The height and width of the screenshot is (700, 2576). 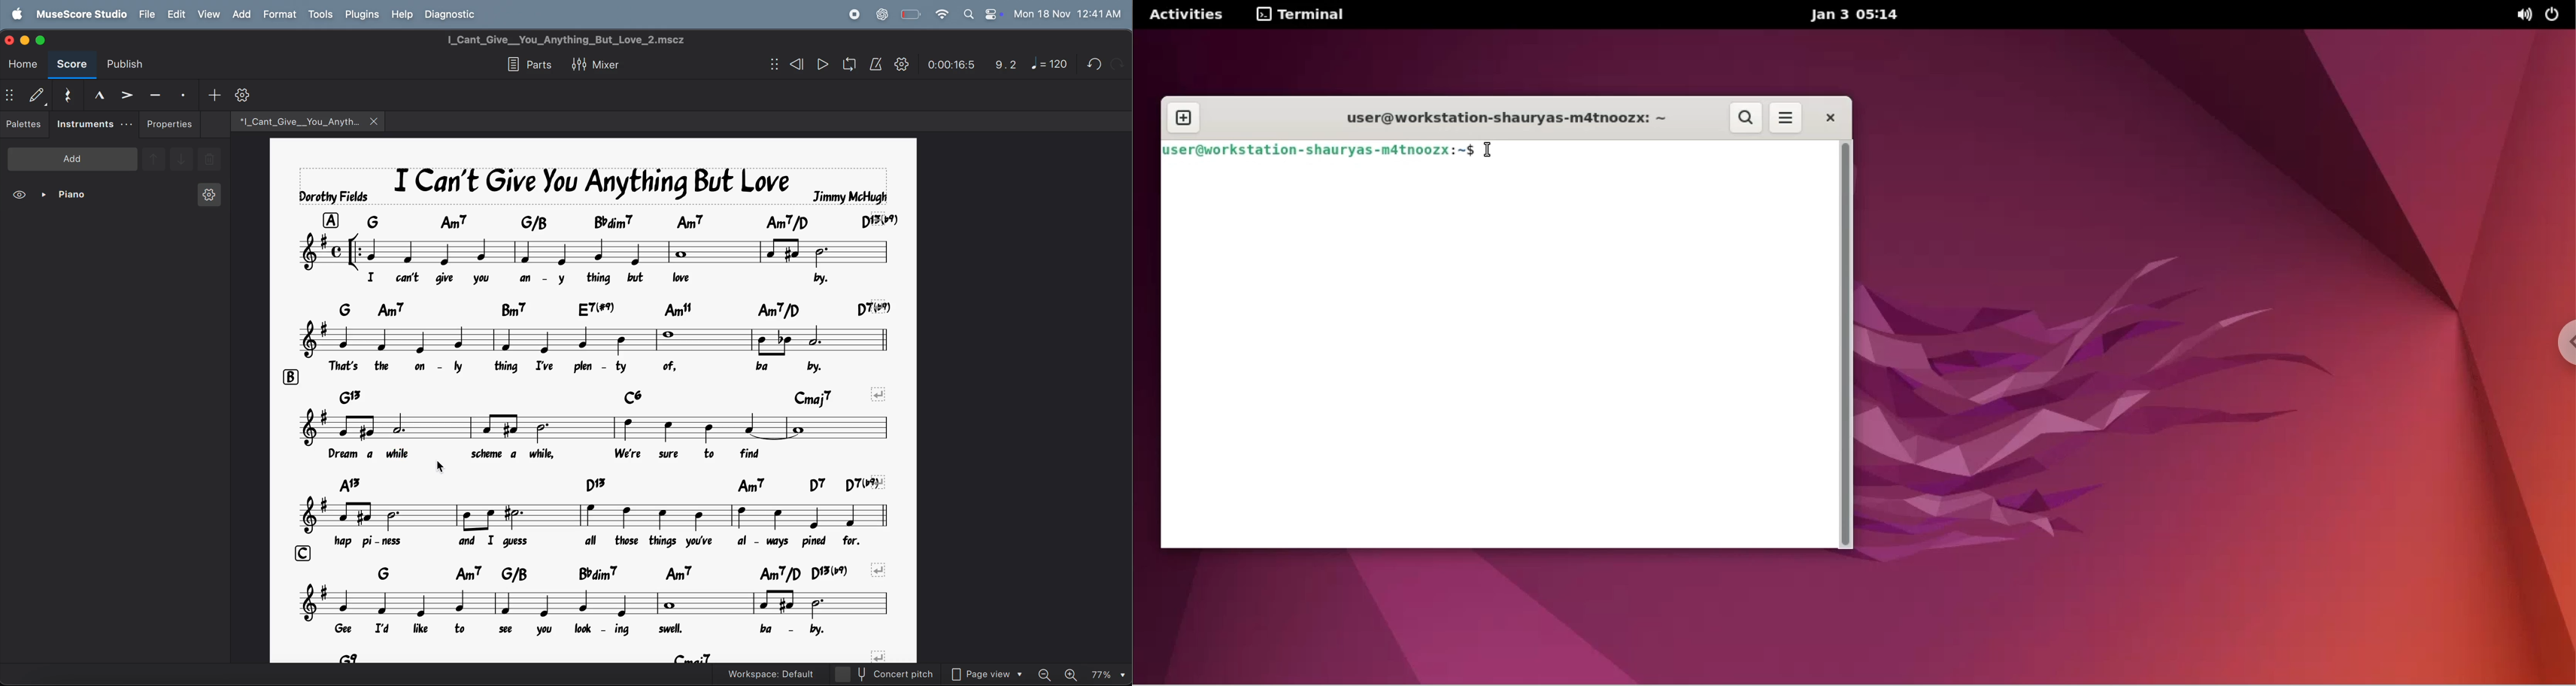 What do you see at coordinates (632, 221) in the screenshot?
I see `chord symbols` at bounding box center [632, 221].